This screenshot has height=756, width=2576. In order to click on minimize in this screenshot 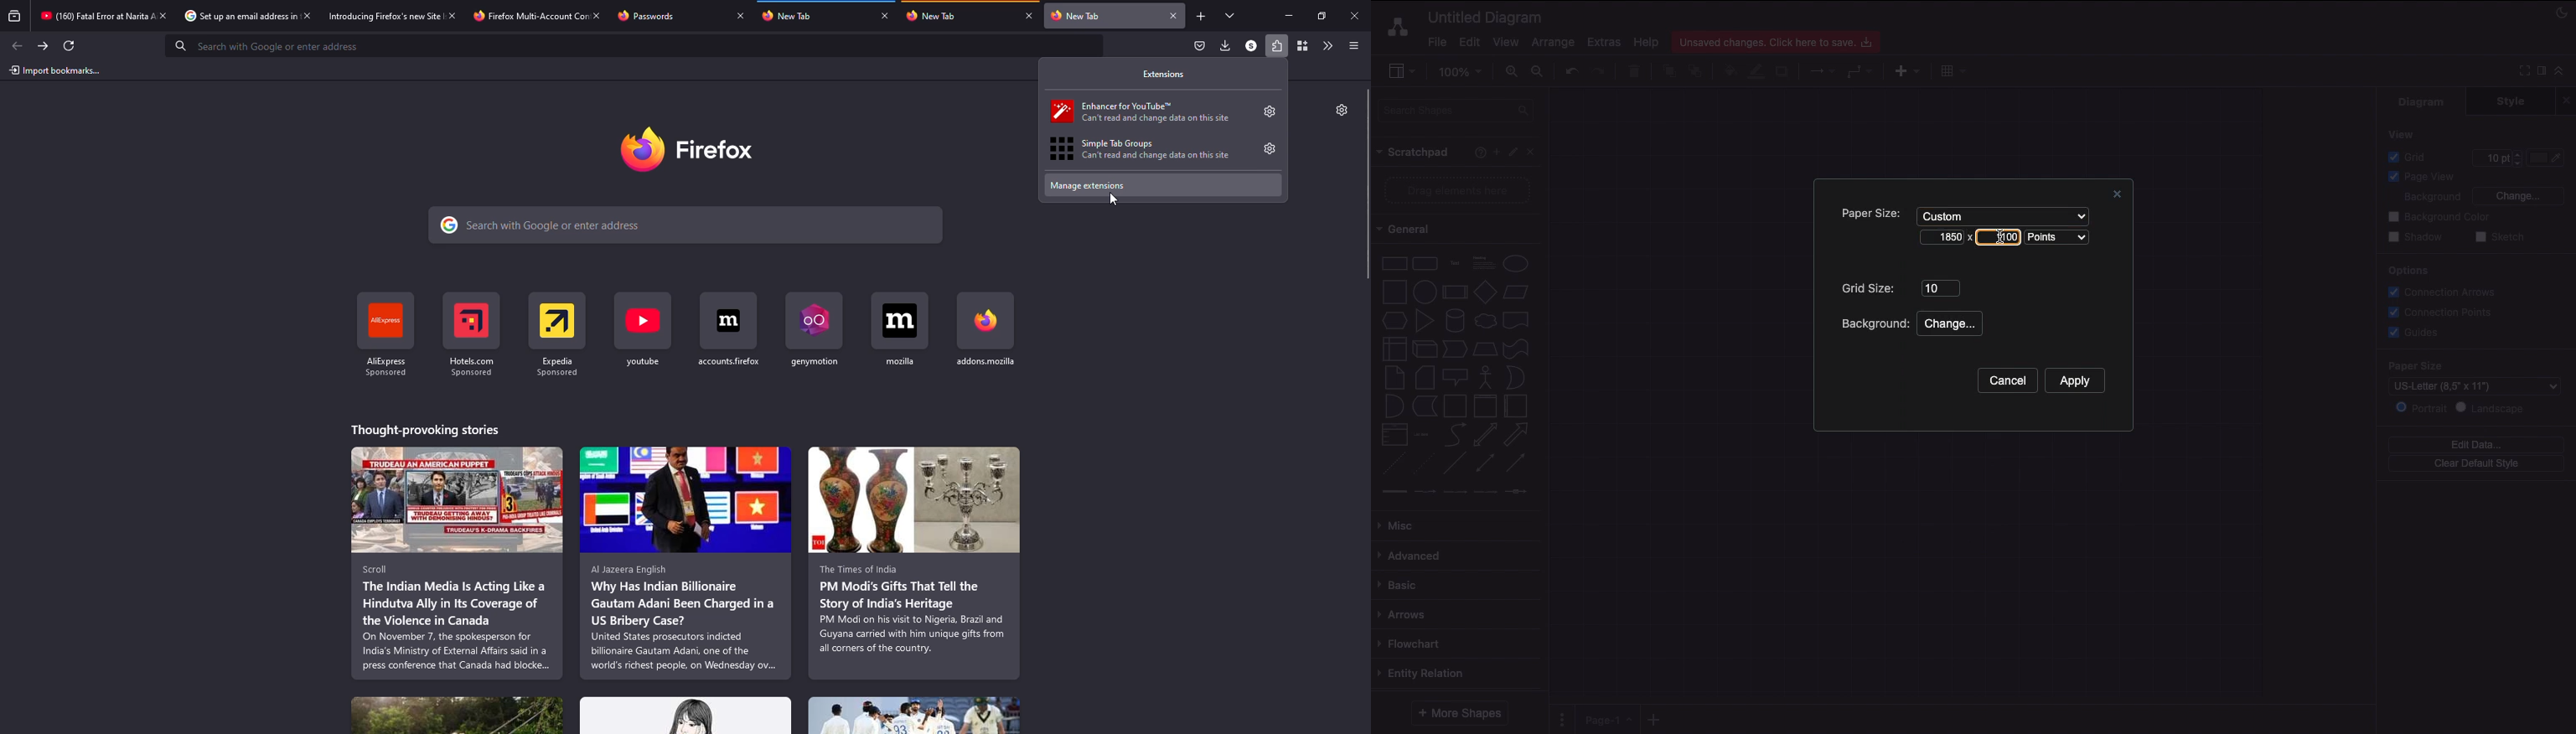, I will do `click(1290, 16)`.